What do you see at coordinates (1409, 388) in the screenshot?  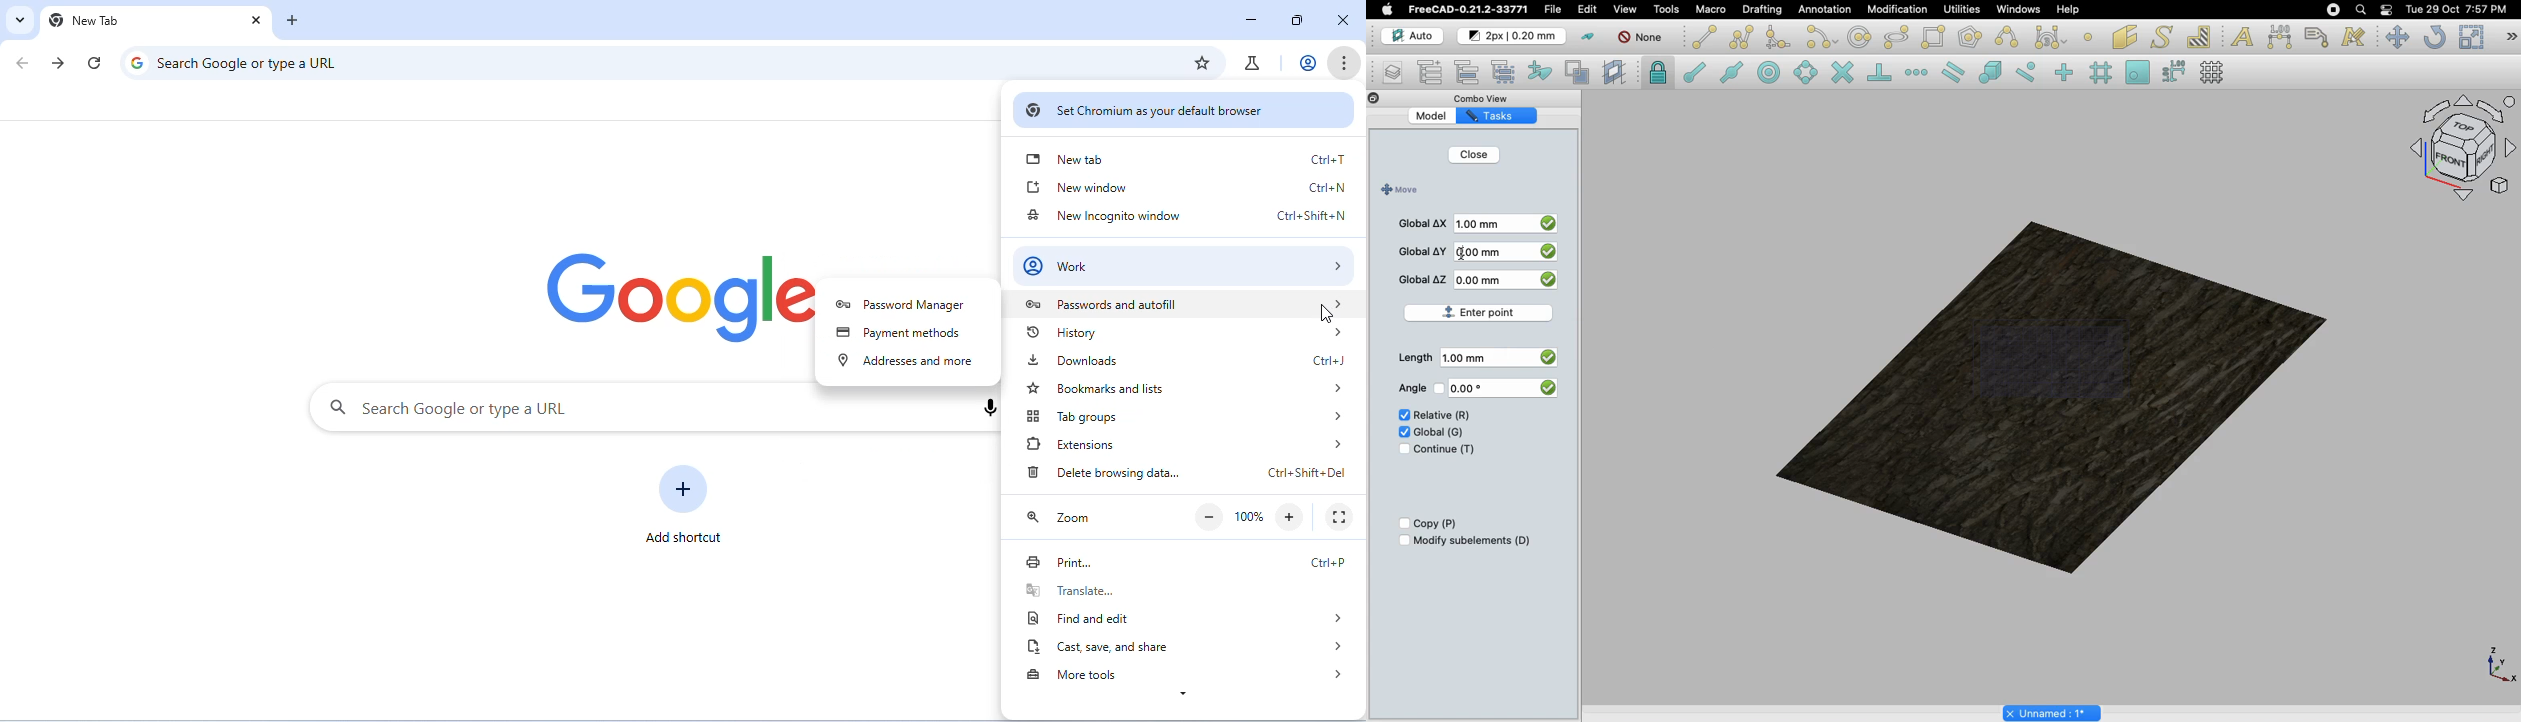 I see `Angle` at bounding box center [1409, 388].